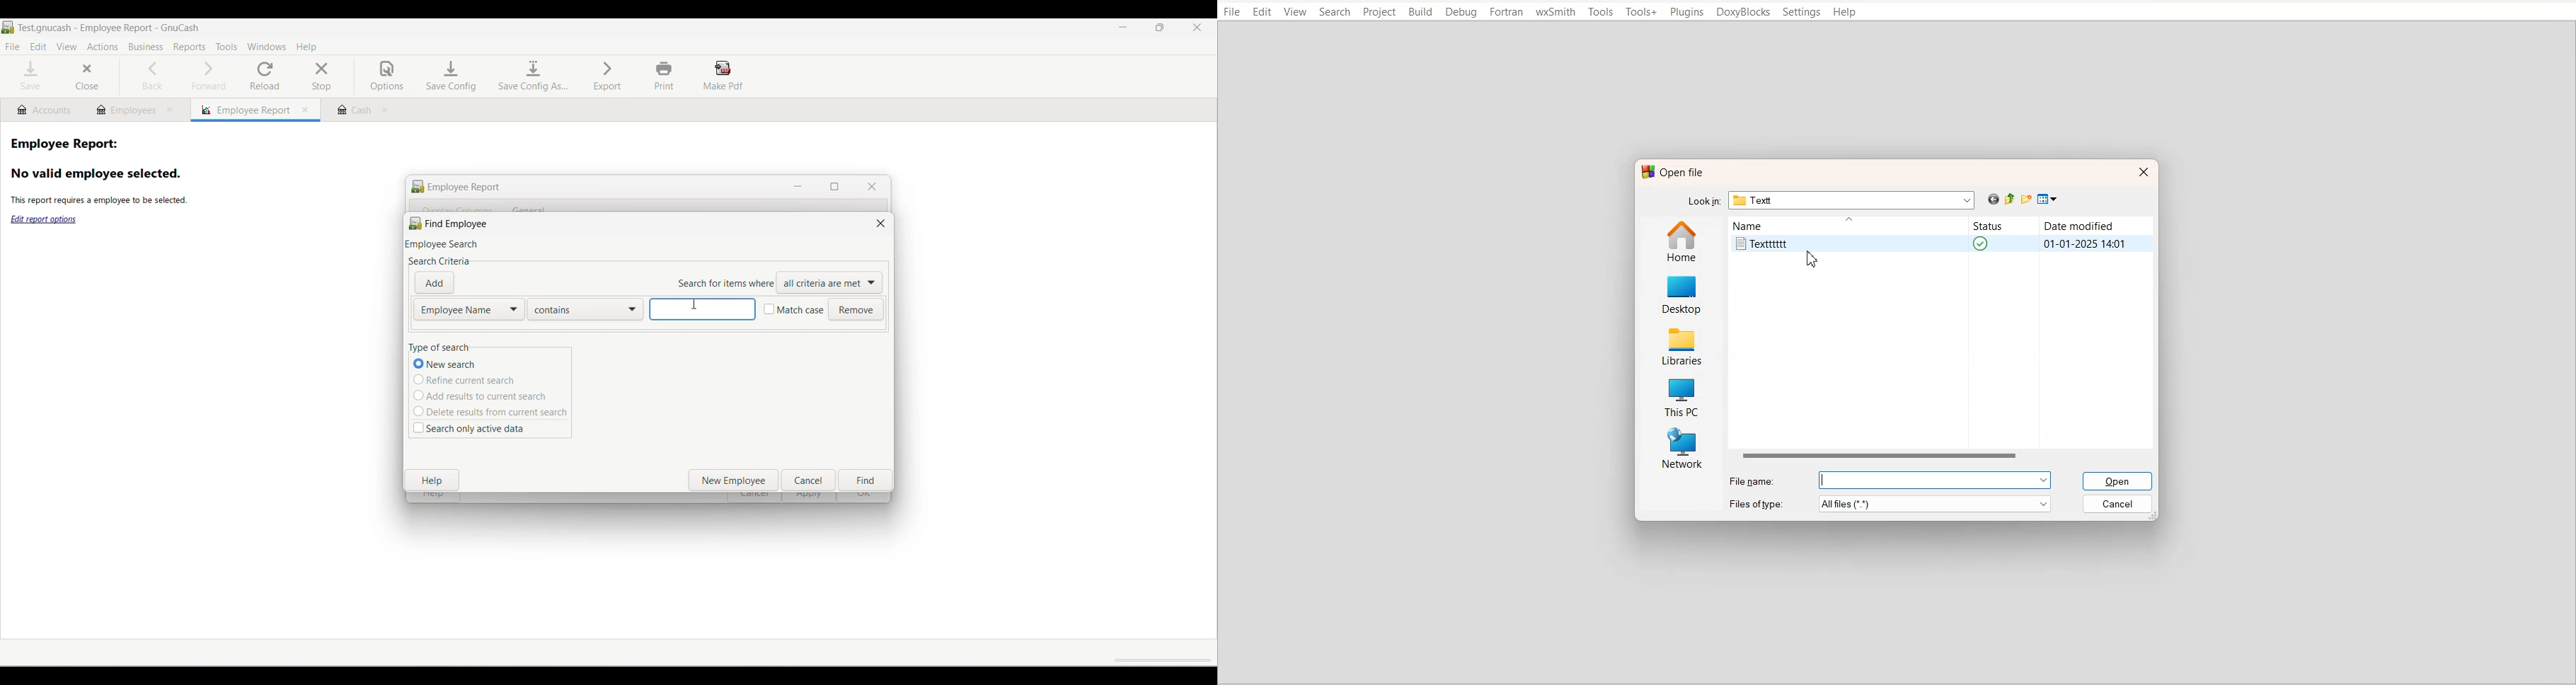  Describe the element at coordinates (1379, 11) in the screenshot. I see `Project` at that location.